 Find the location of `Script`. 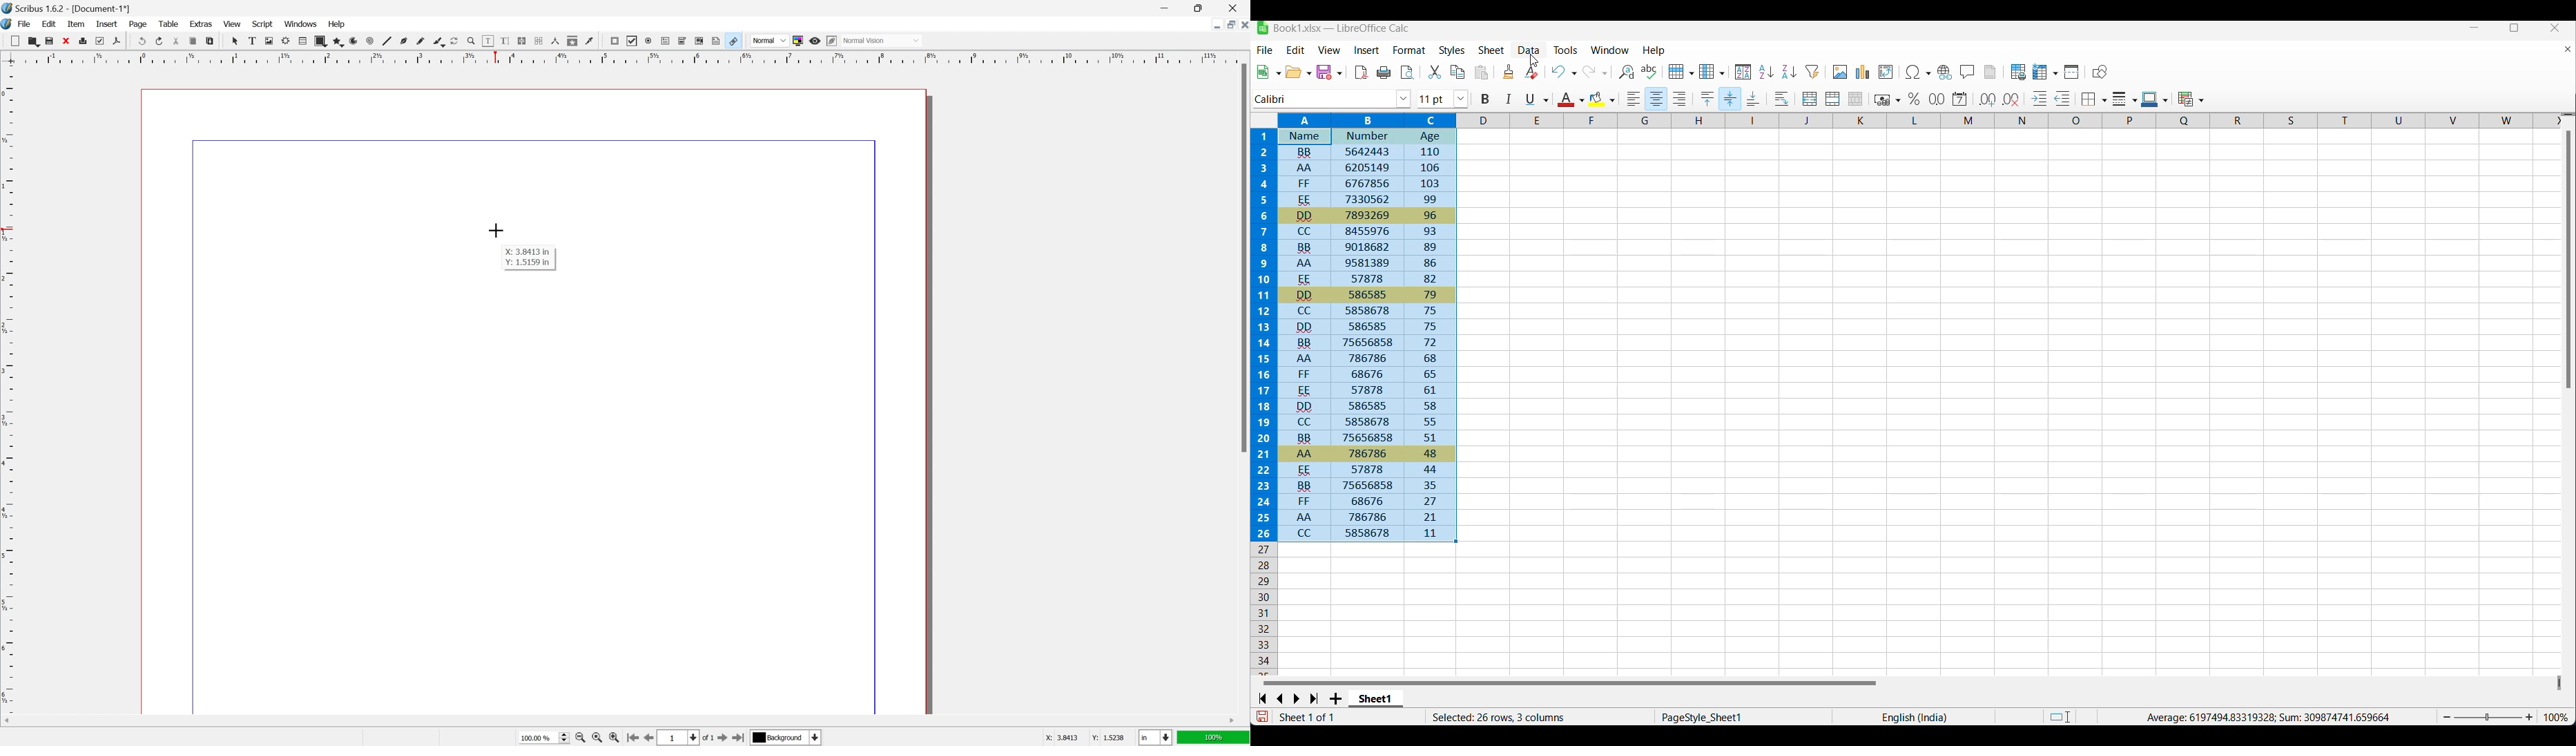

Script is located at coordinates (263, 23).